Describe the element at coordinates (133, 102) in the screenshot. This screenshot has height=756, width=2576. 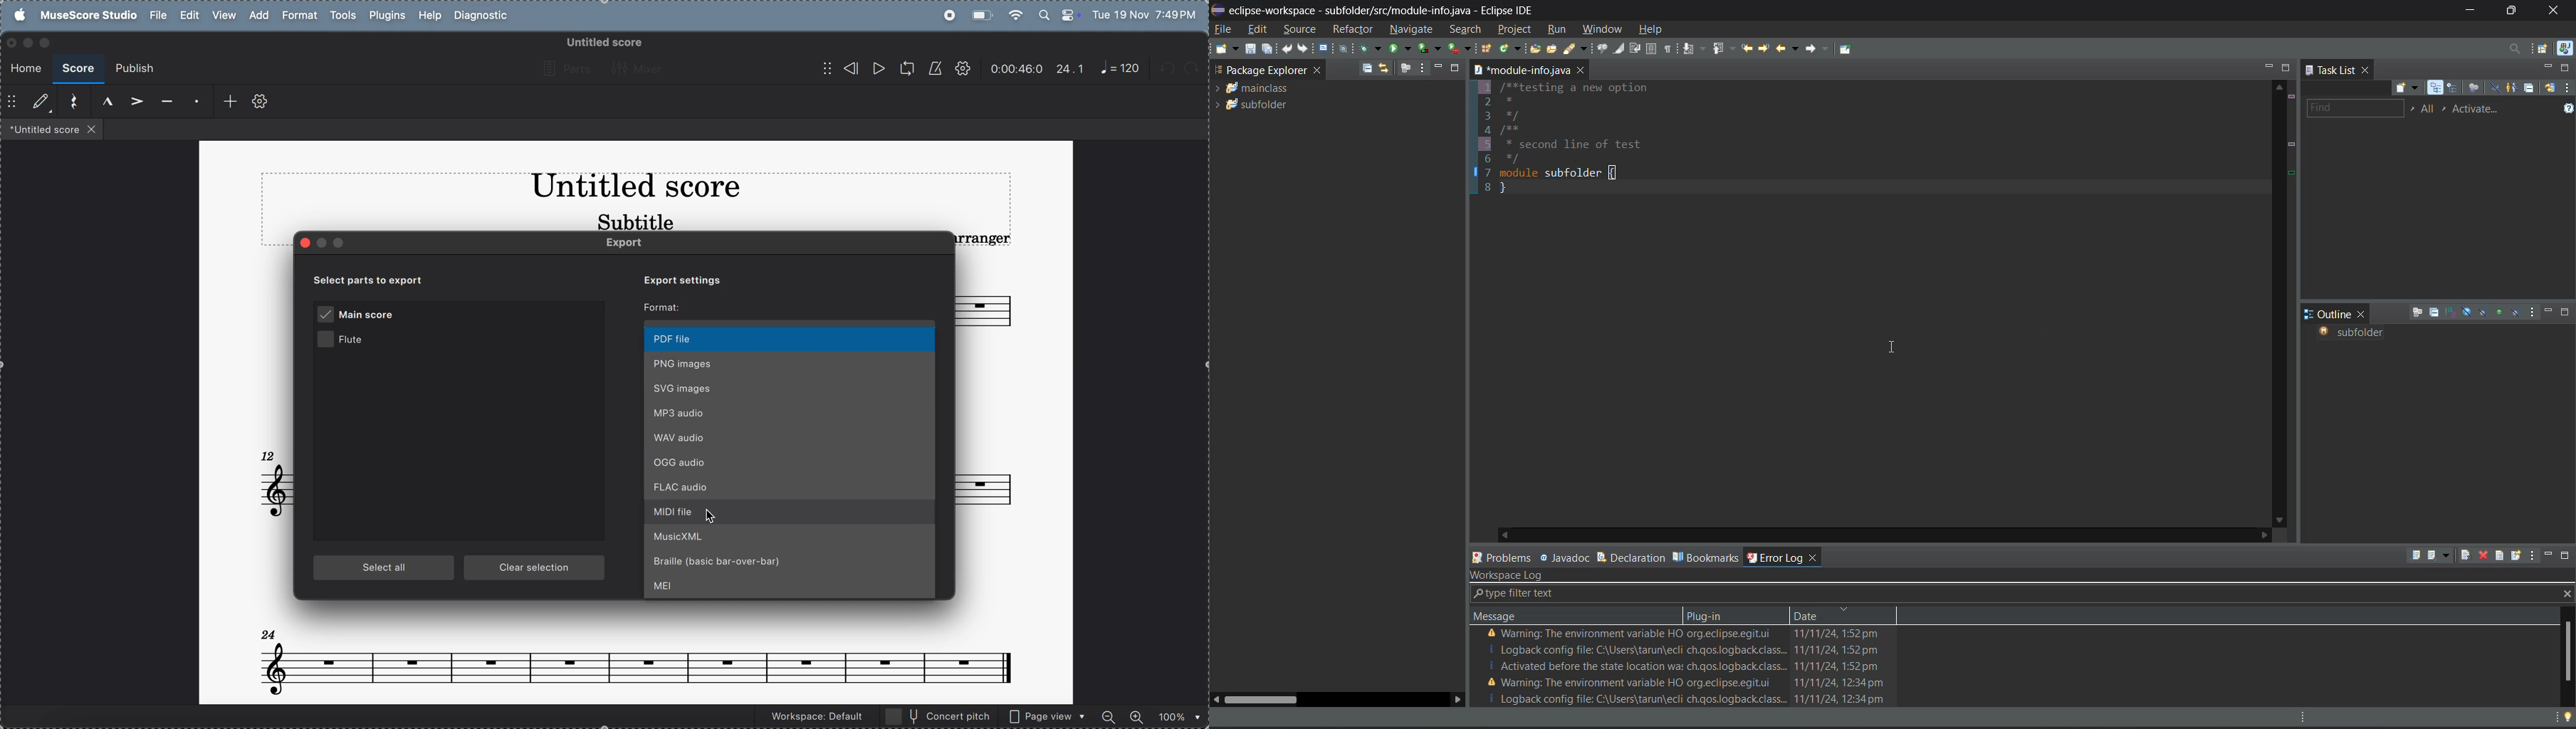
I see `accent` at that location.